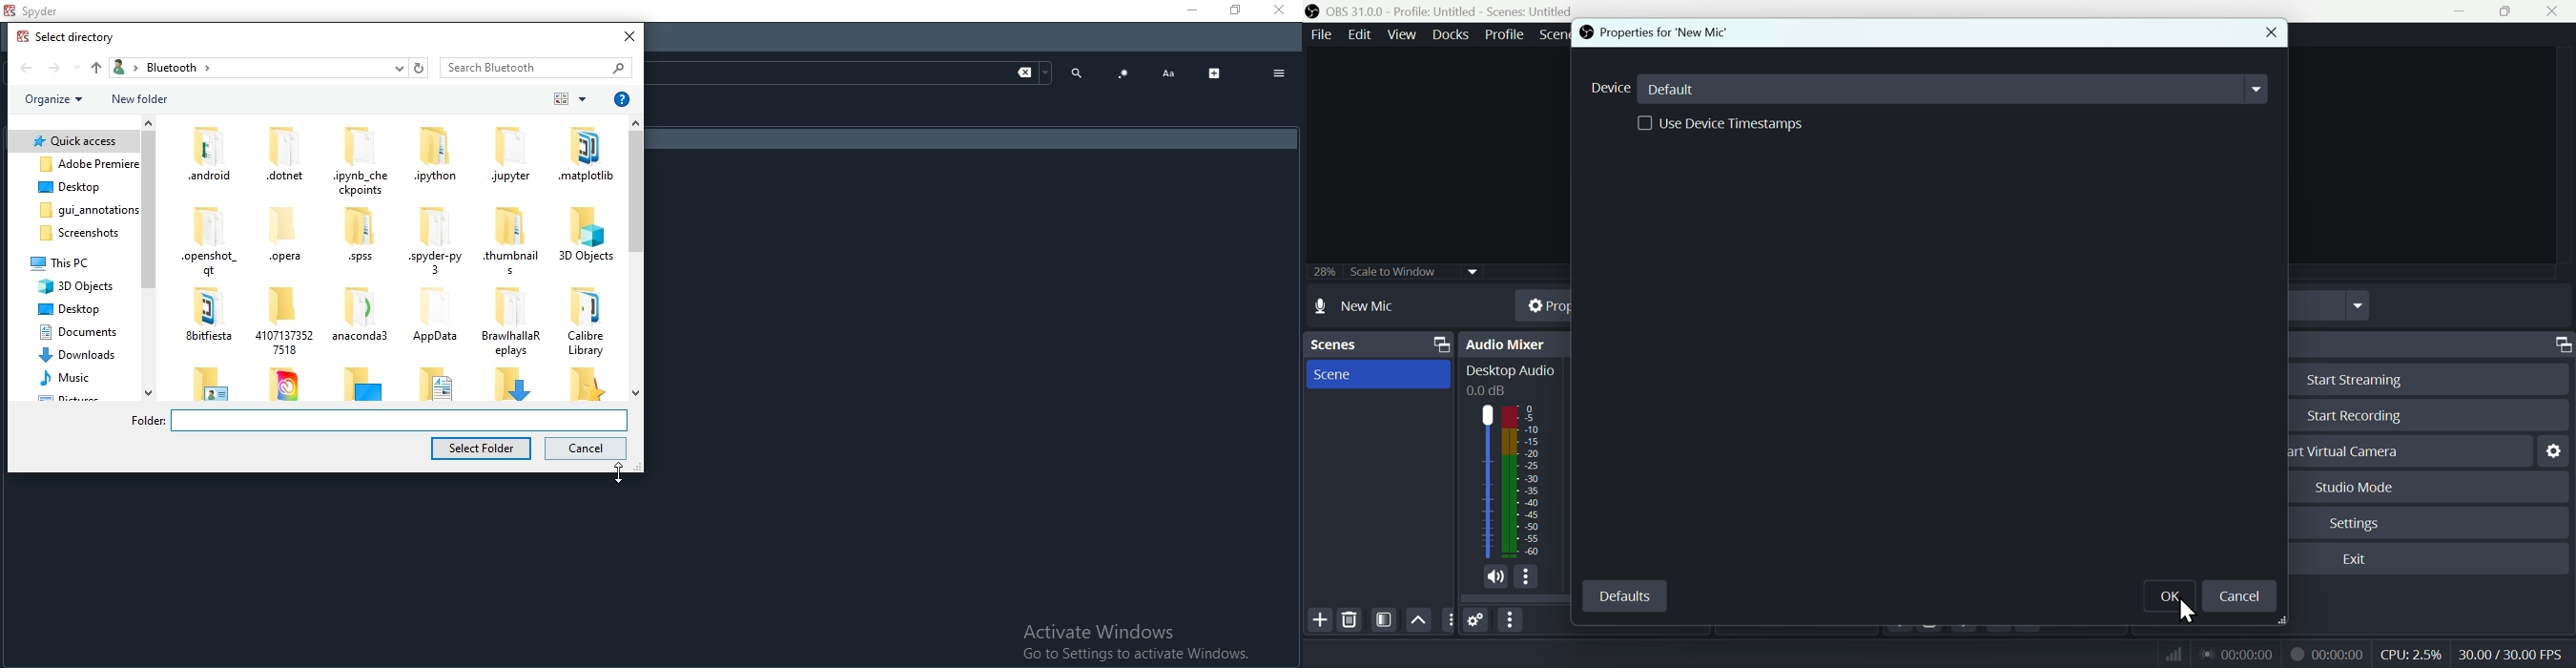 The image size is (2576, 672). Describe the element at coordinates (74, 234) in the screenshot. I see `file5` at that location.